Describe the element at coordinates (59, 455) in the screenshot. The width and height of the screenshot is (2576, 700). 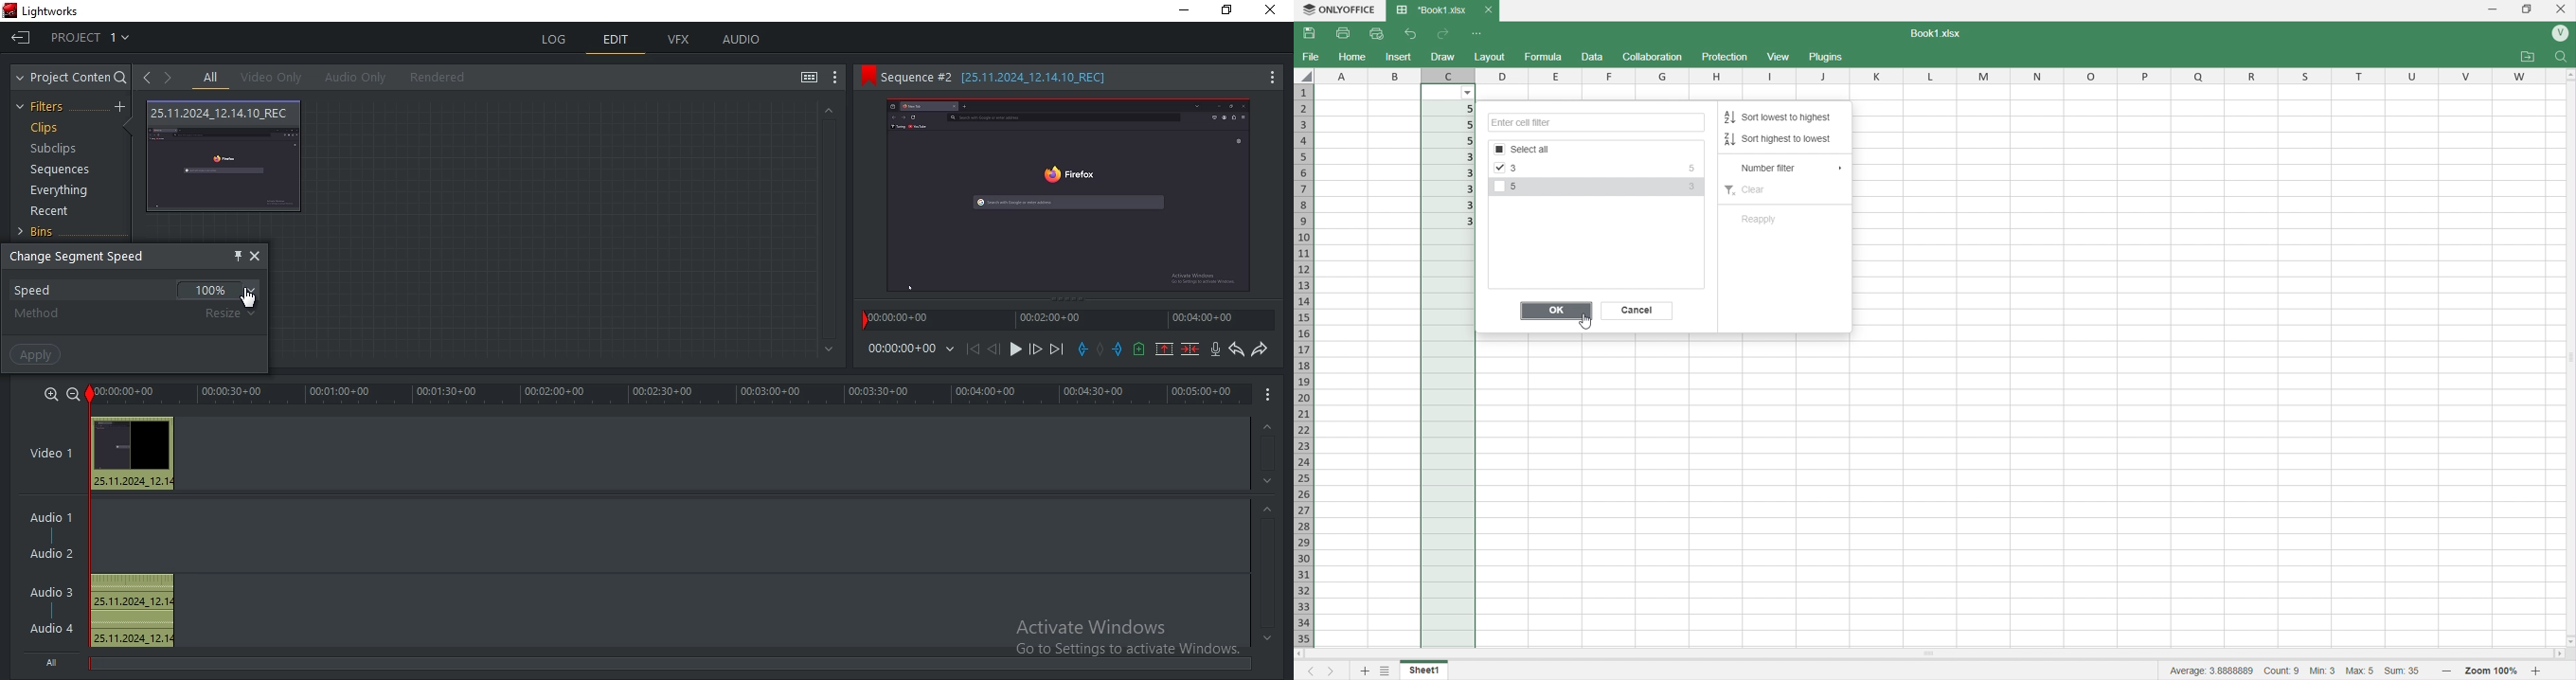
I see `video` at that location.